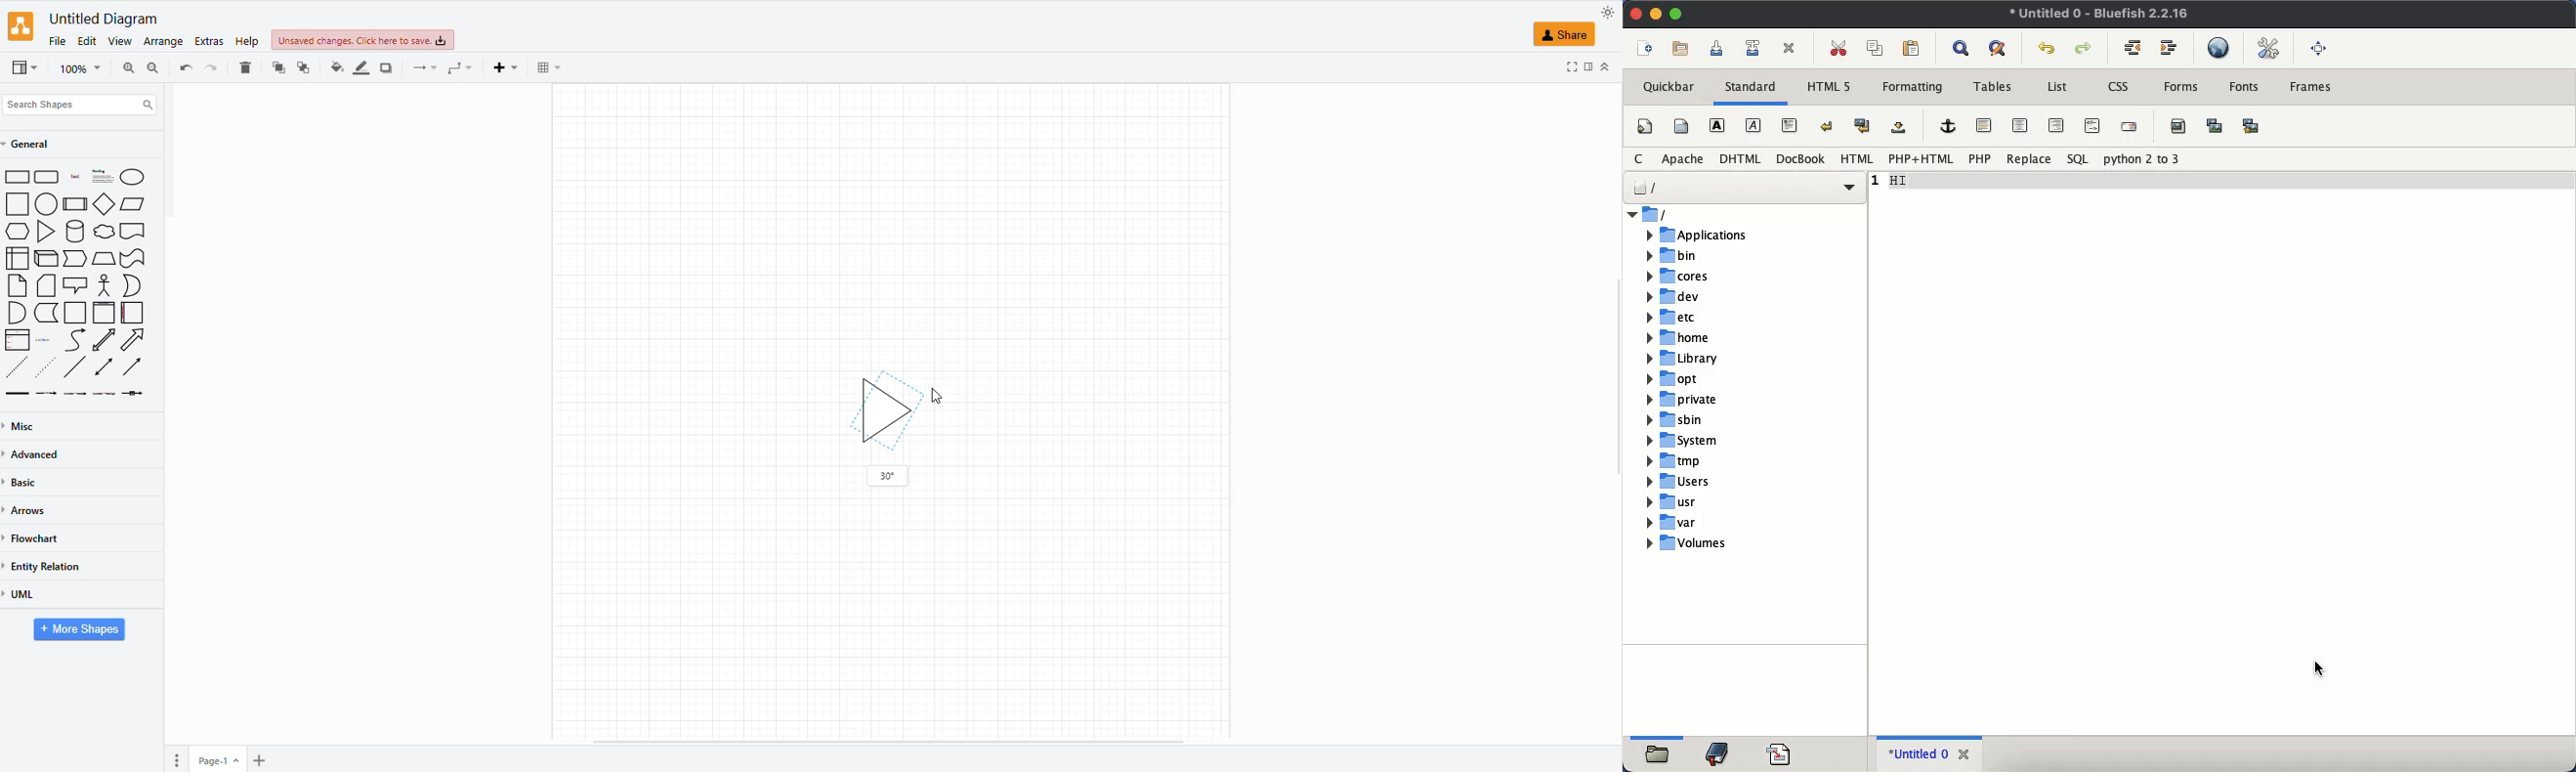 Image resolution: width=2576 pixels, height=784 pixels. Describe the element at coordinates (25, 595) in the screenshot. I see `uml` at that location.